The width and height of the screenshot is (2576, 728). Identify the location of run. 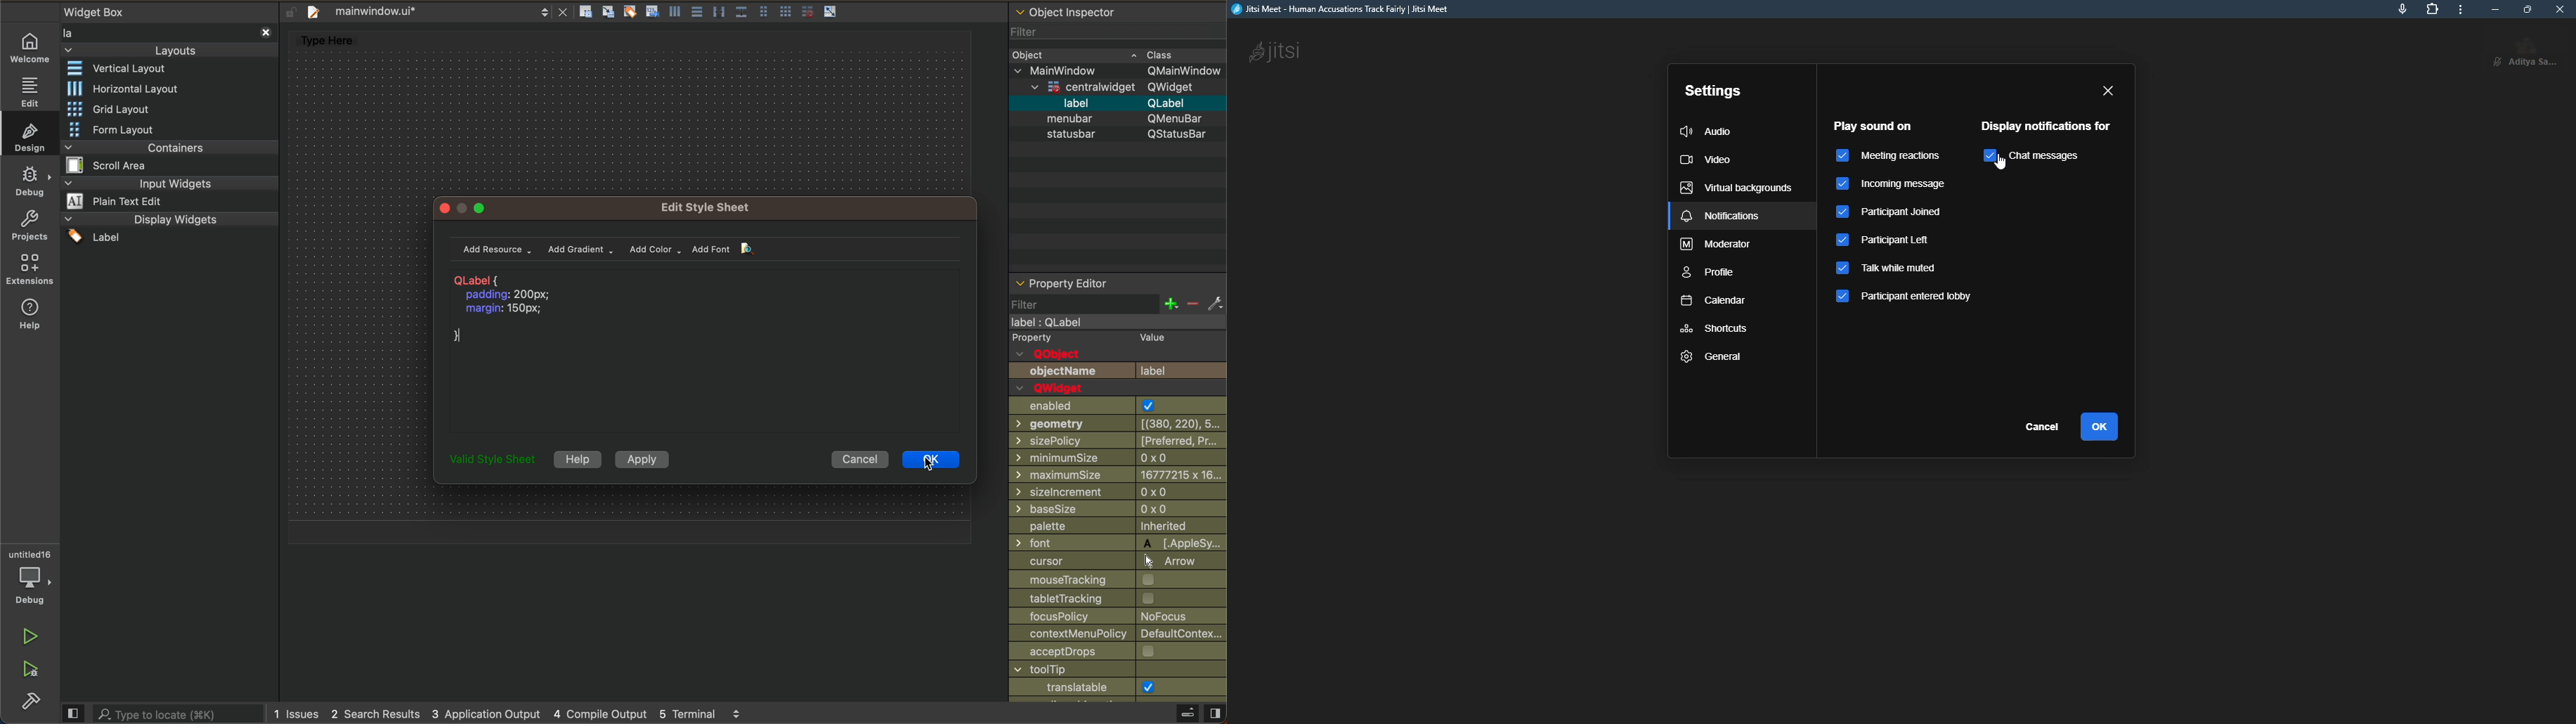
(29, 639).